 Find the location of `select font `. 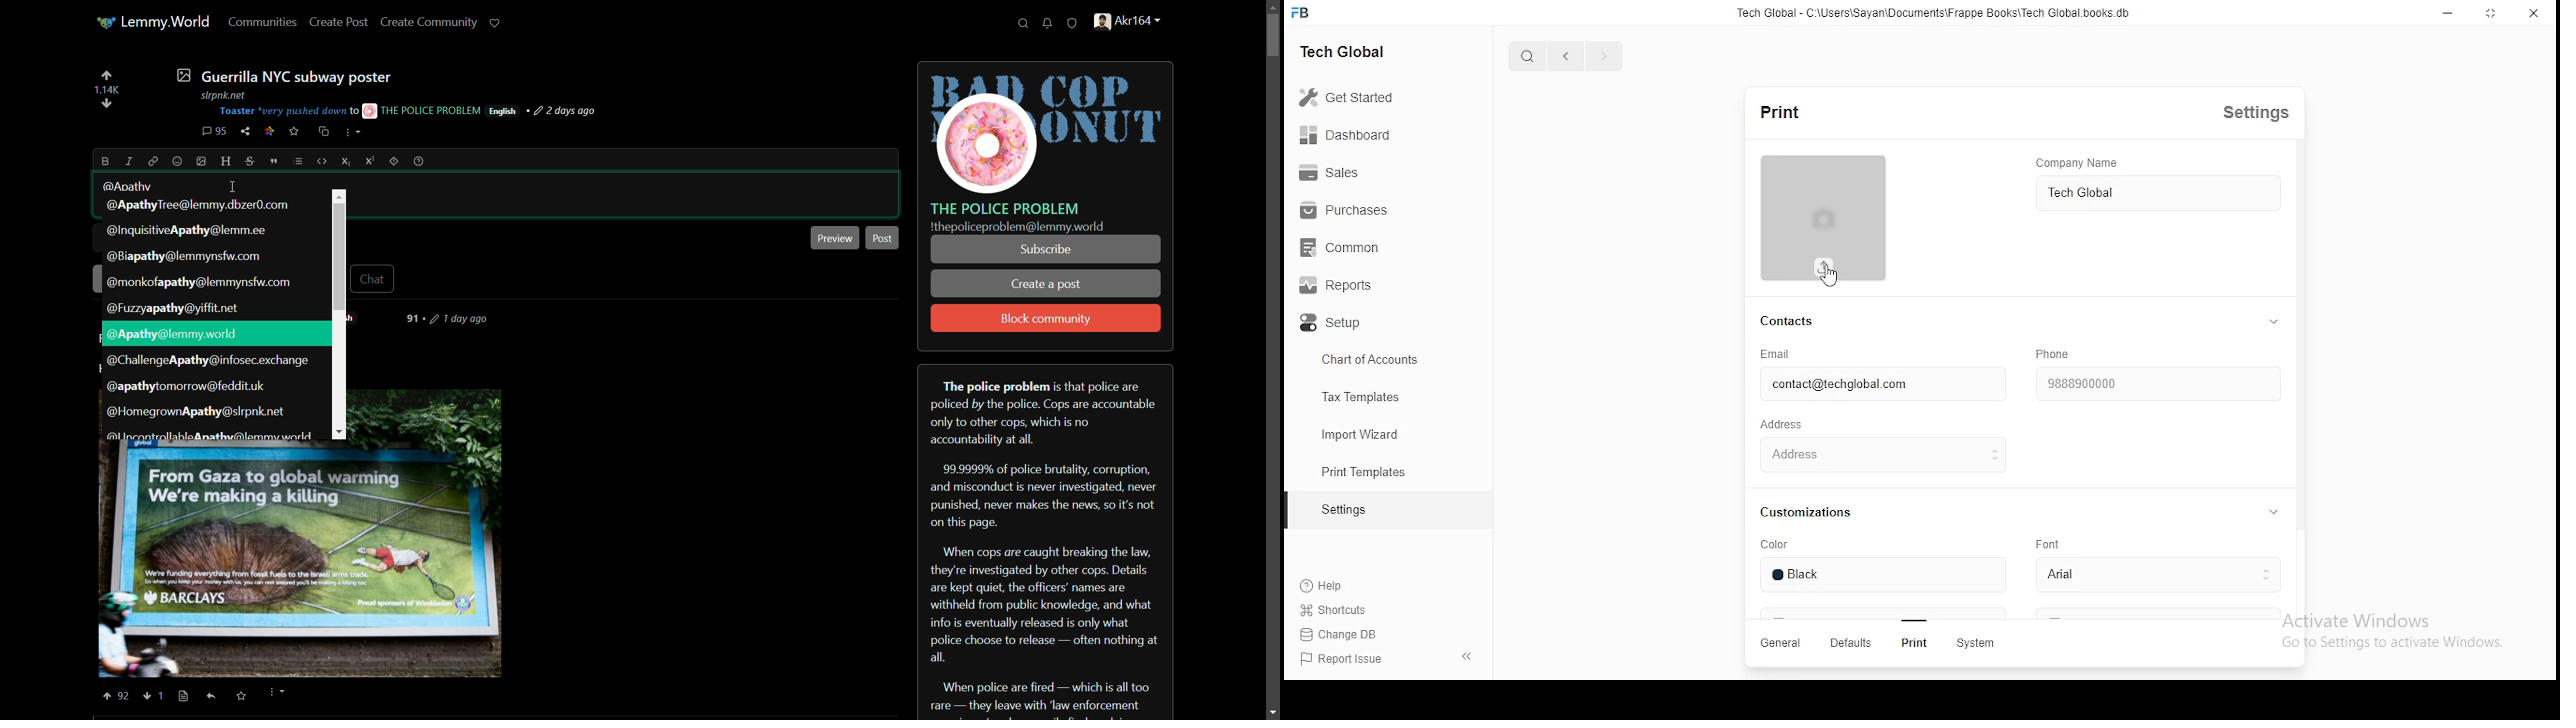

select font  is located at coordinates (2152, 576).